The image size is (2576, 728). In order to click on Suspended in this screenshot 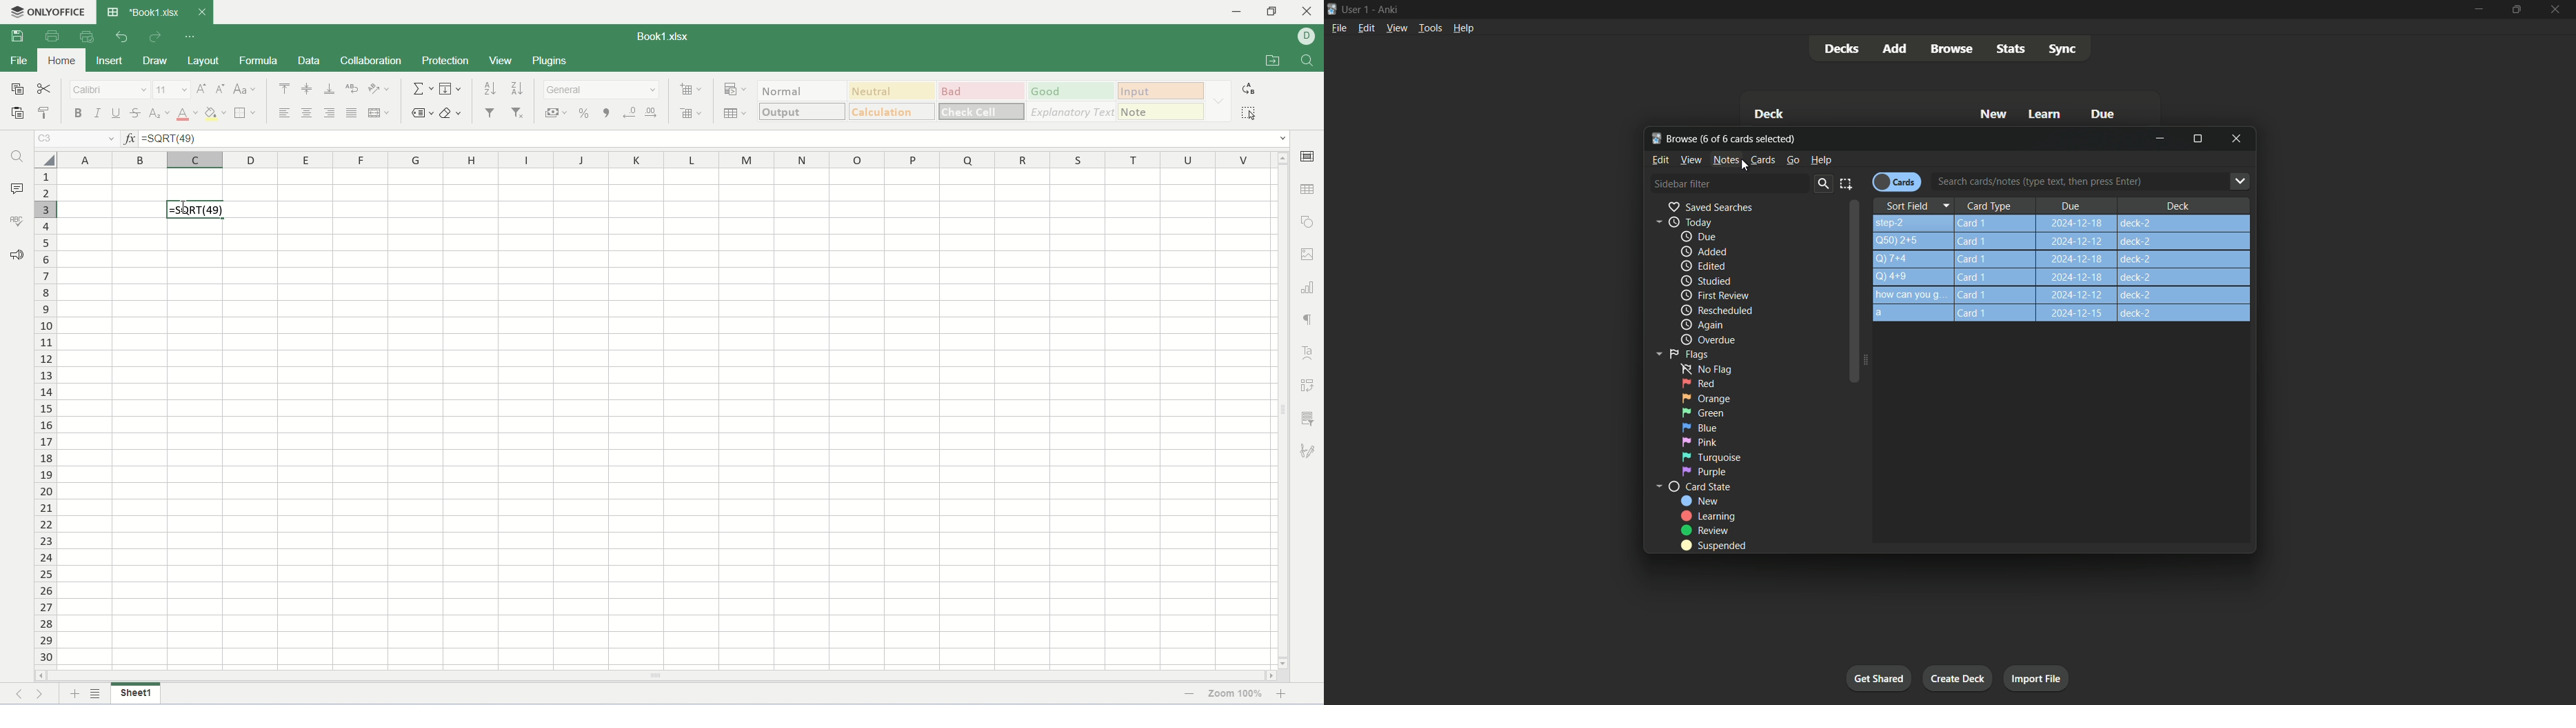, I will do `click(1713, 546)`.